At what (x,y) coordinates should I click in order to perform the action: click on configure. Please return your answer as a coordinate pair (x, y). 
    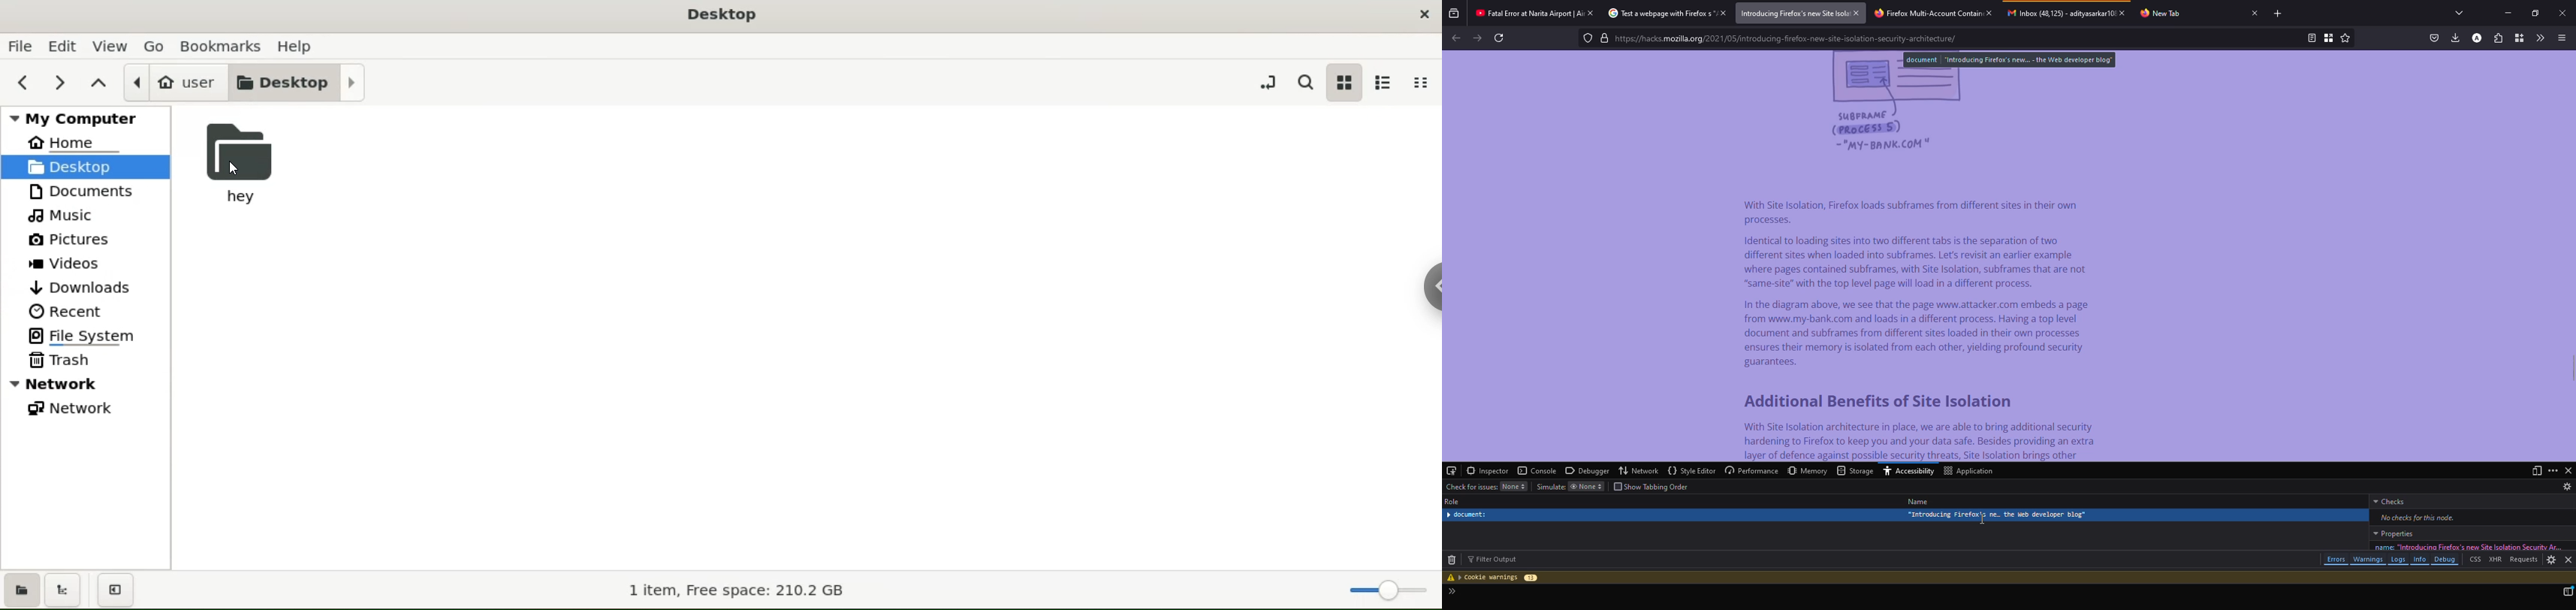
    Looking at the image, I should click on (1453, 471).